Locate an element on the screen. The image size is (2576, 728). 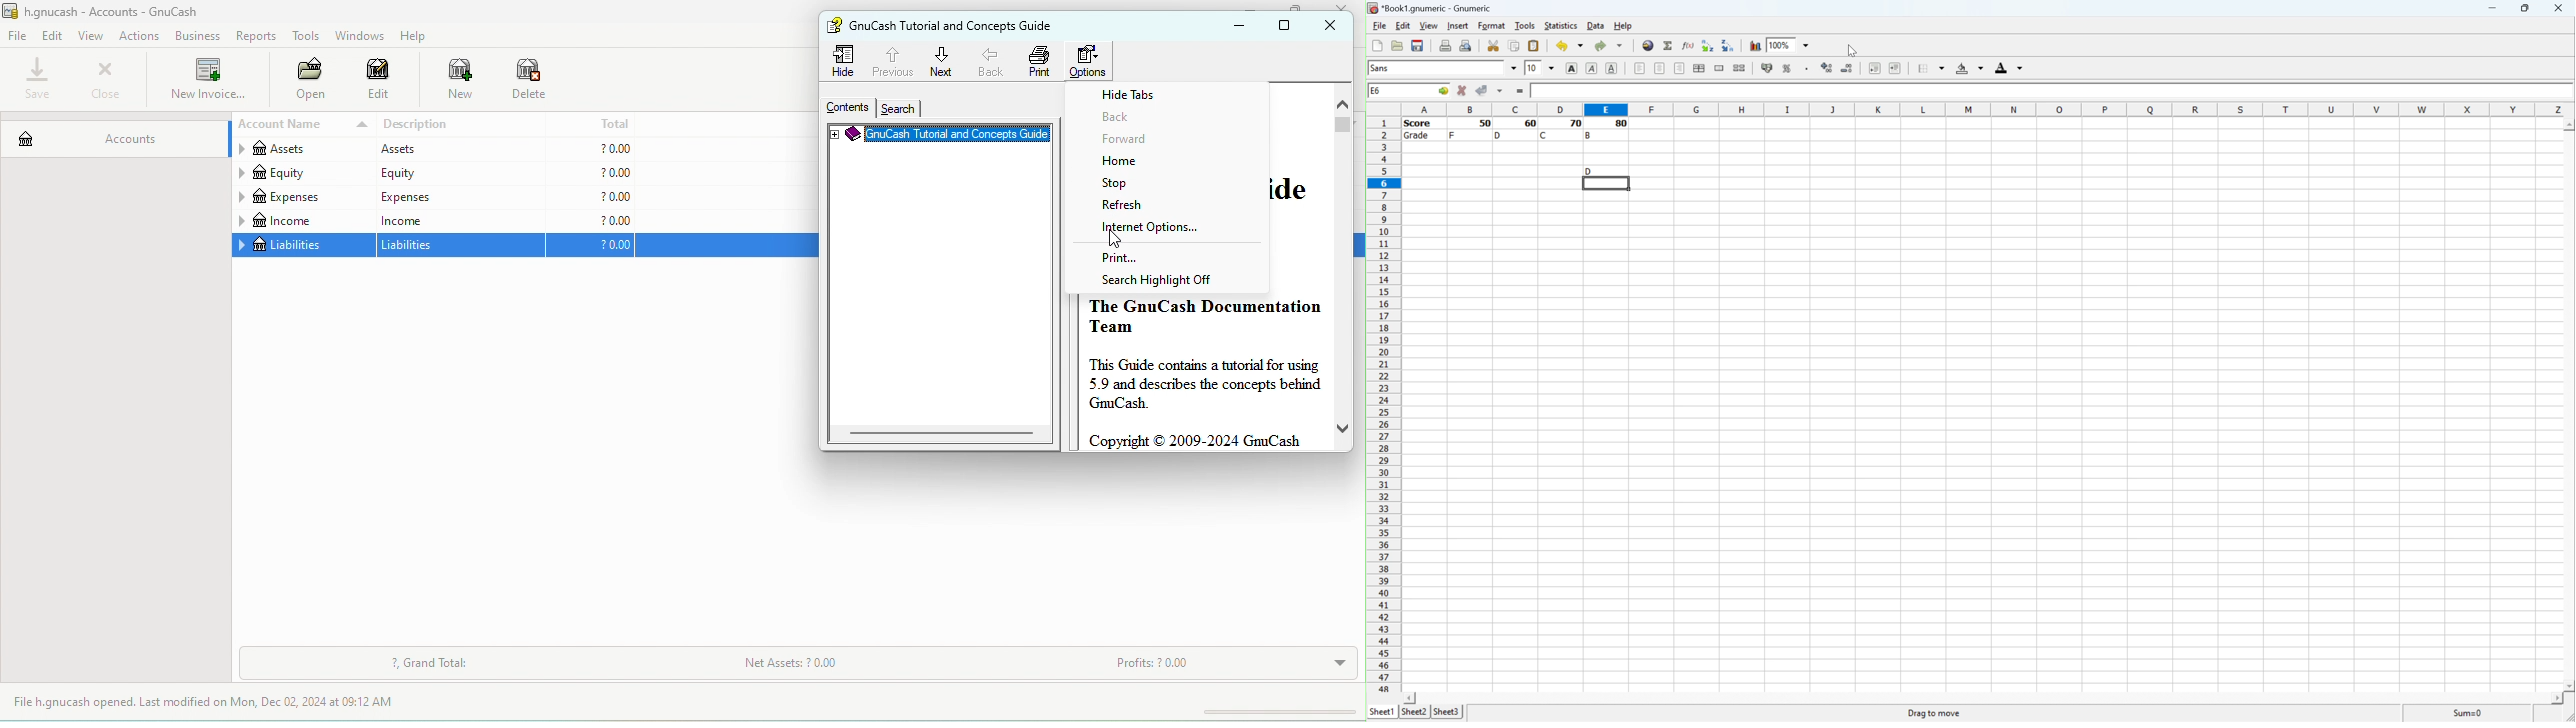
cells is located at coordinates (1492, 165).